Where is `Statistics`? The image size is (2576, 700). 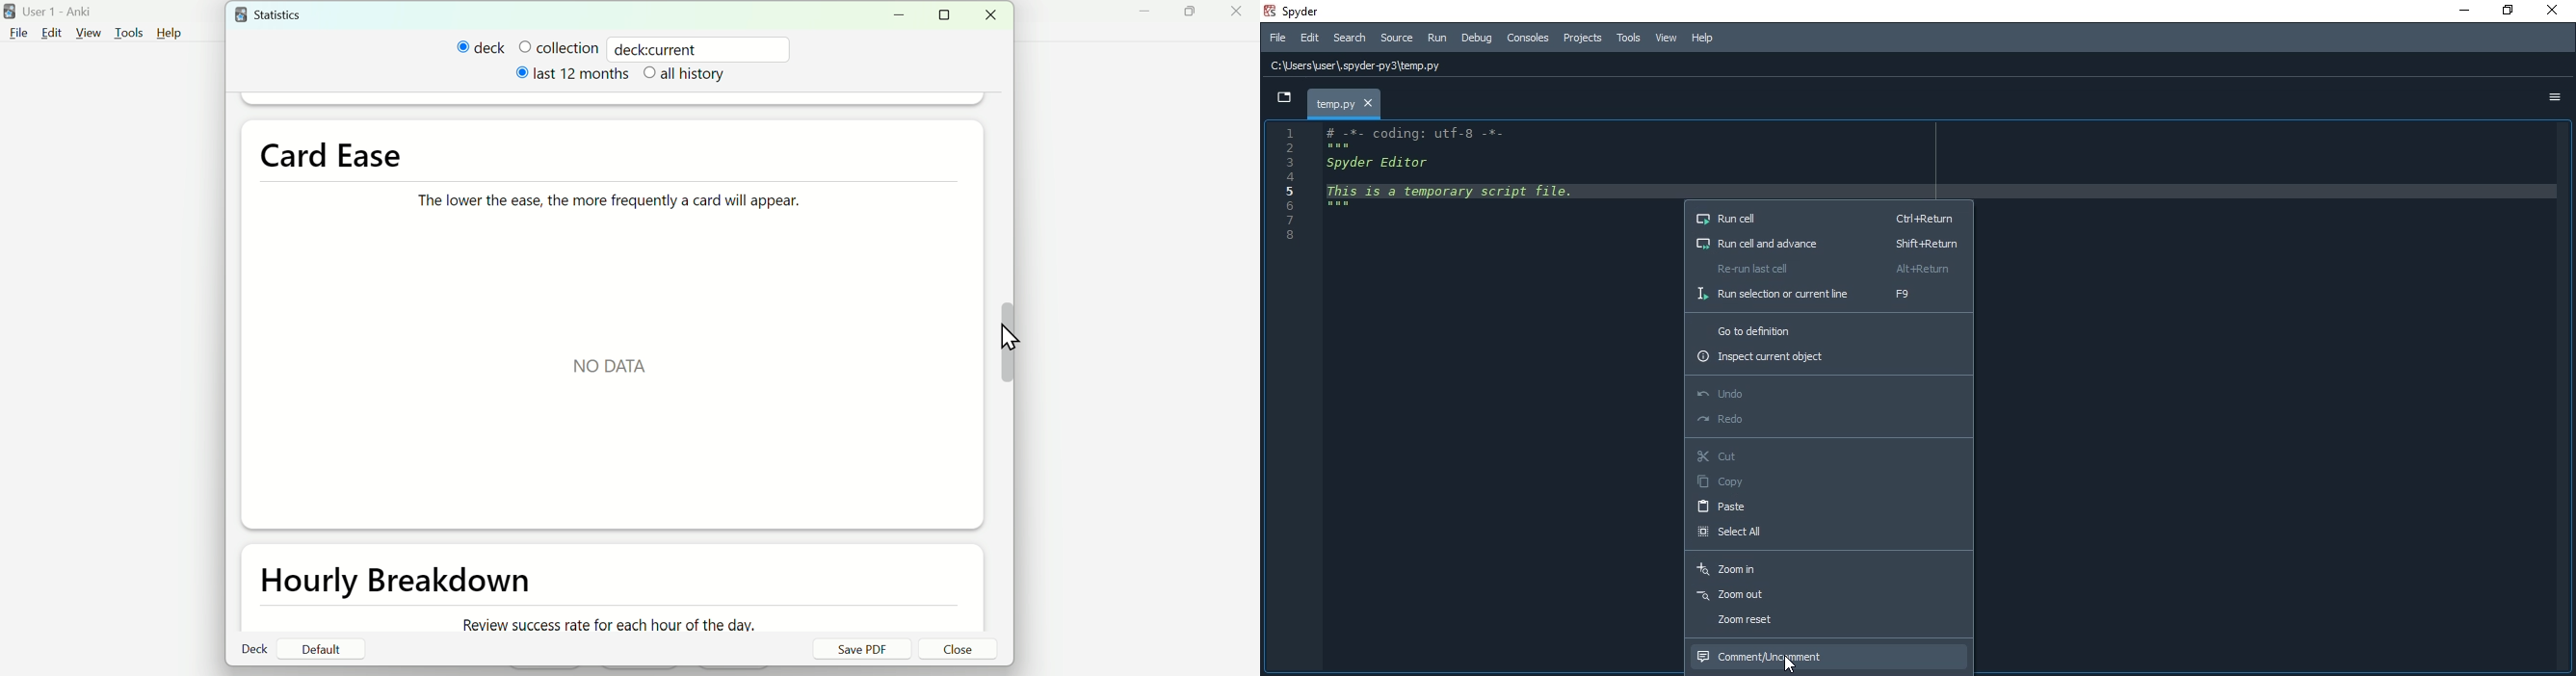 Statistics is located at coordinates (283, 14).